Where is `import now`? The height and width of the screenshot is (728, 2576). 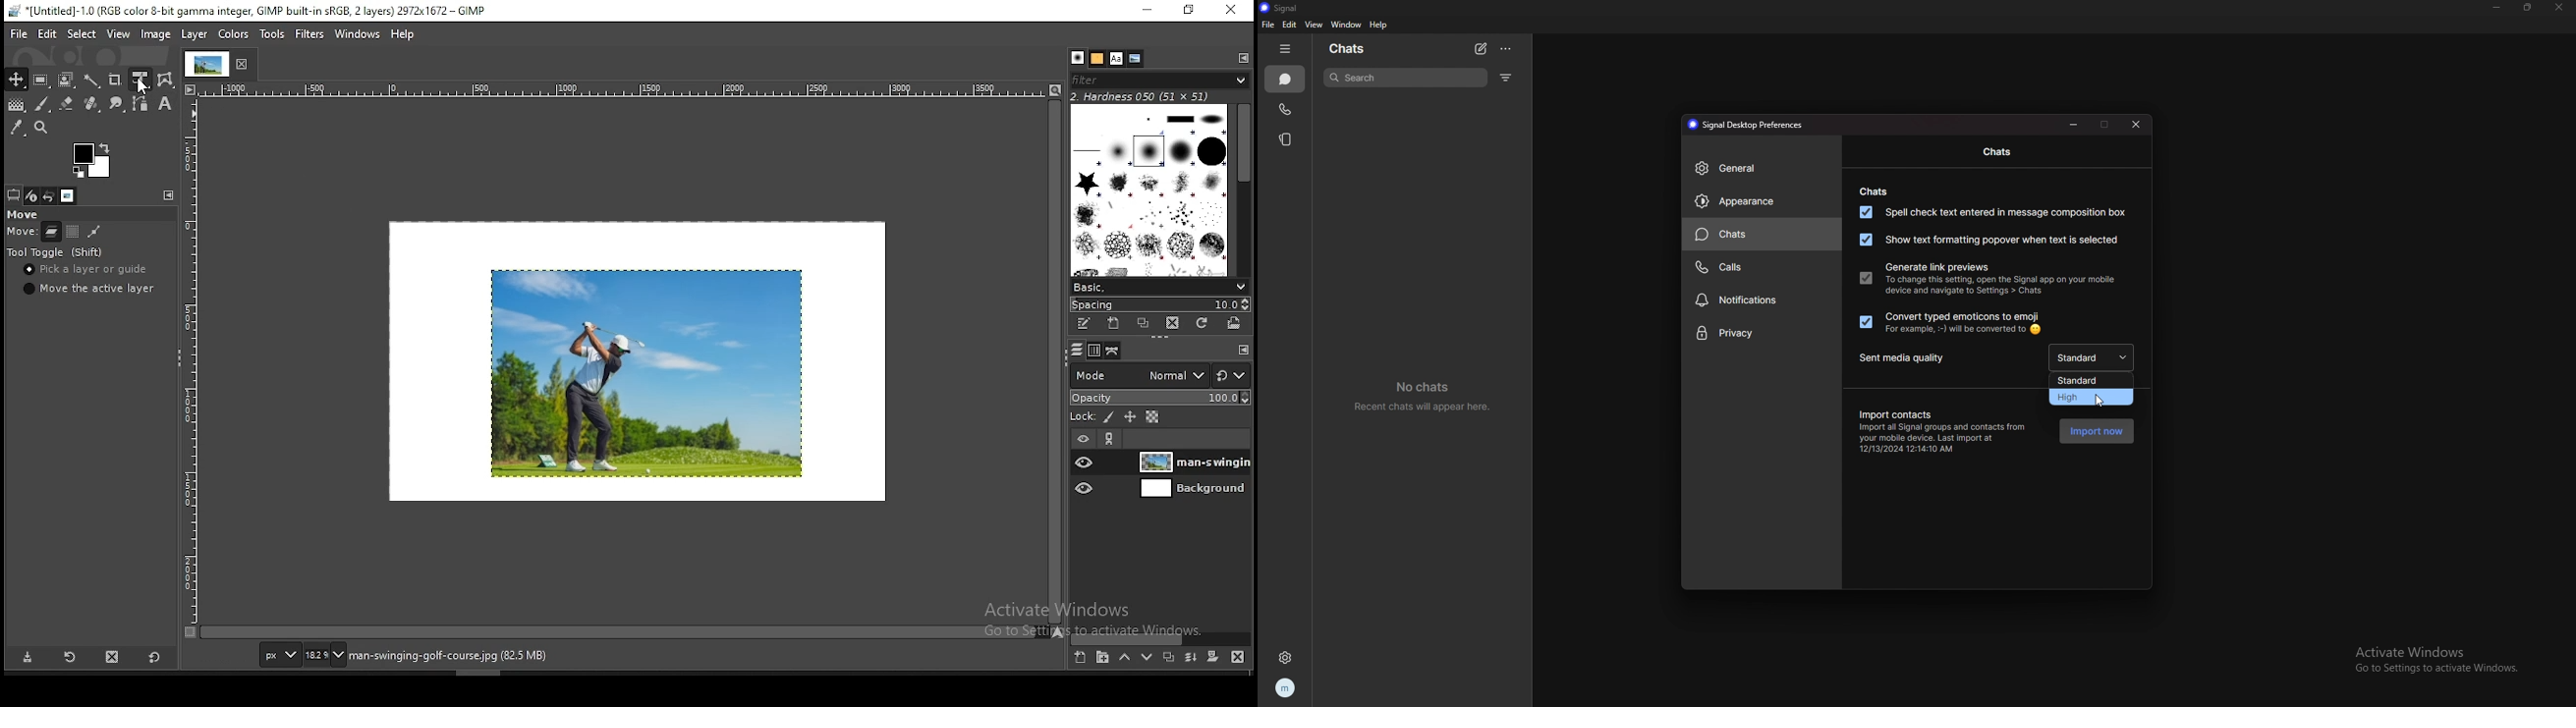 import now is located at coordinates (2096, 430).